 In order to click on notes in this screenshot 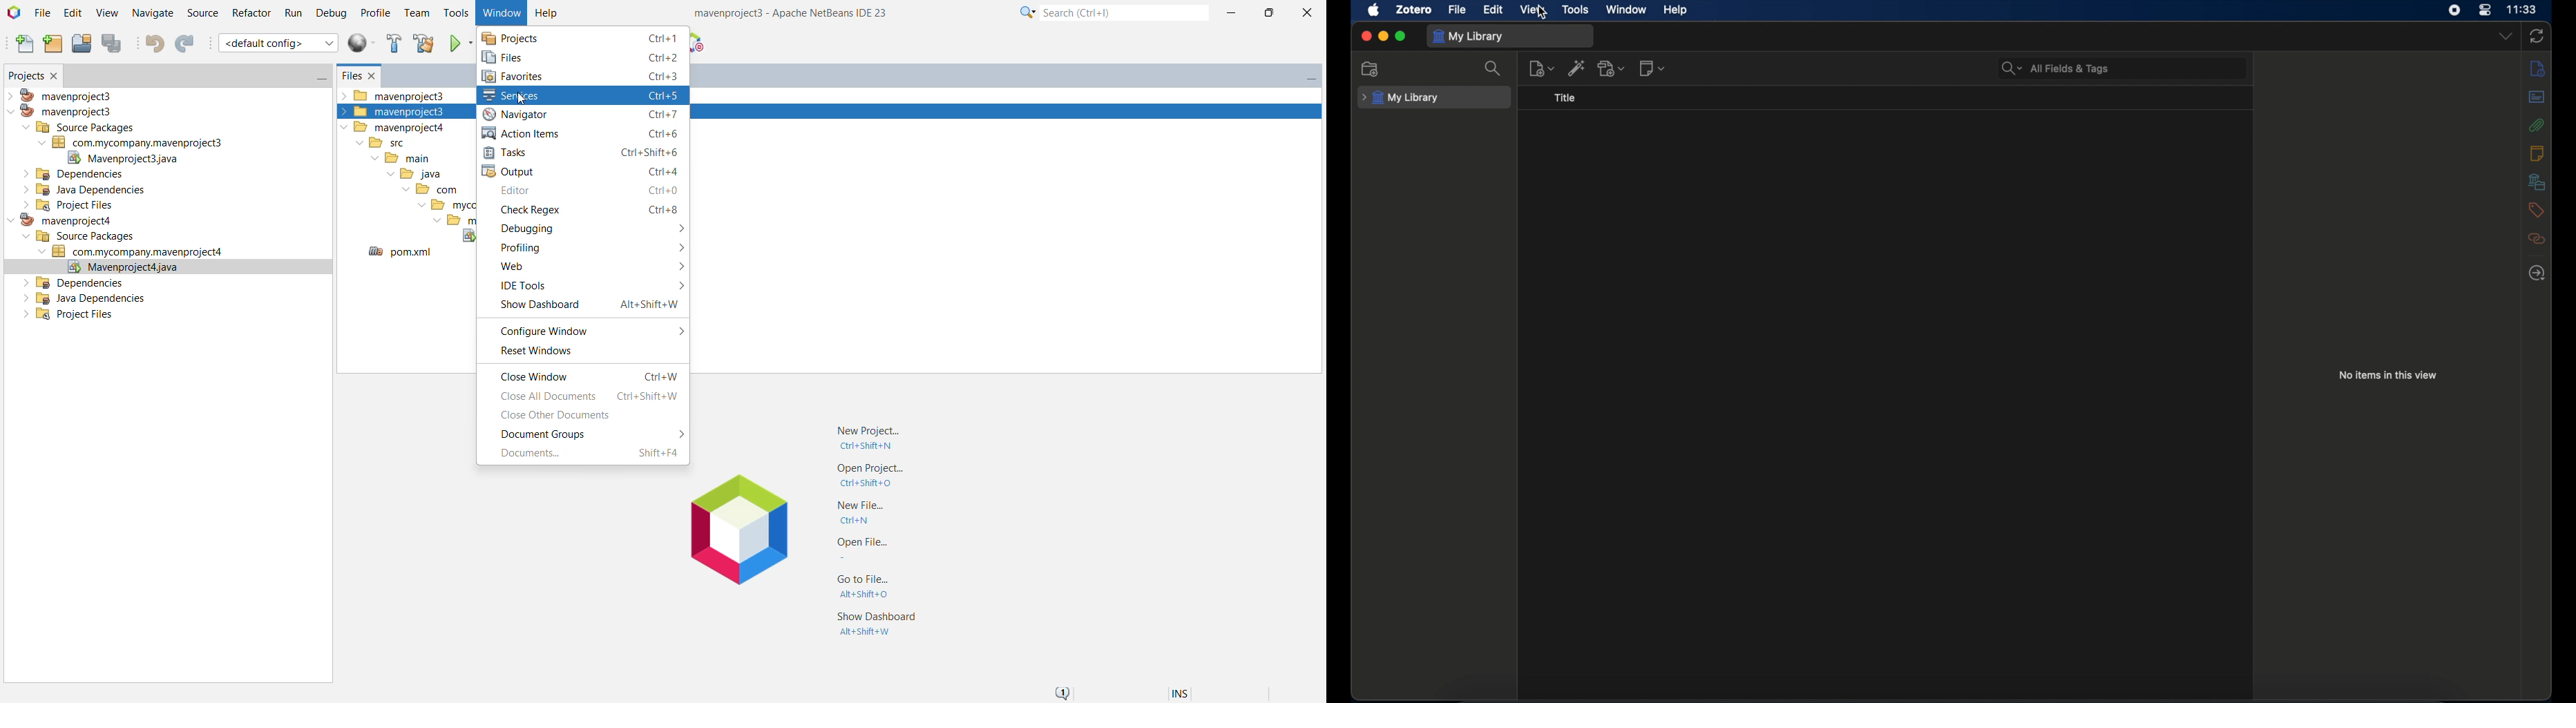, I will do `click(2536, 153)`.